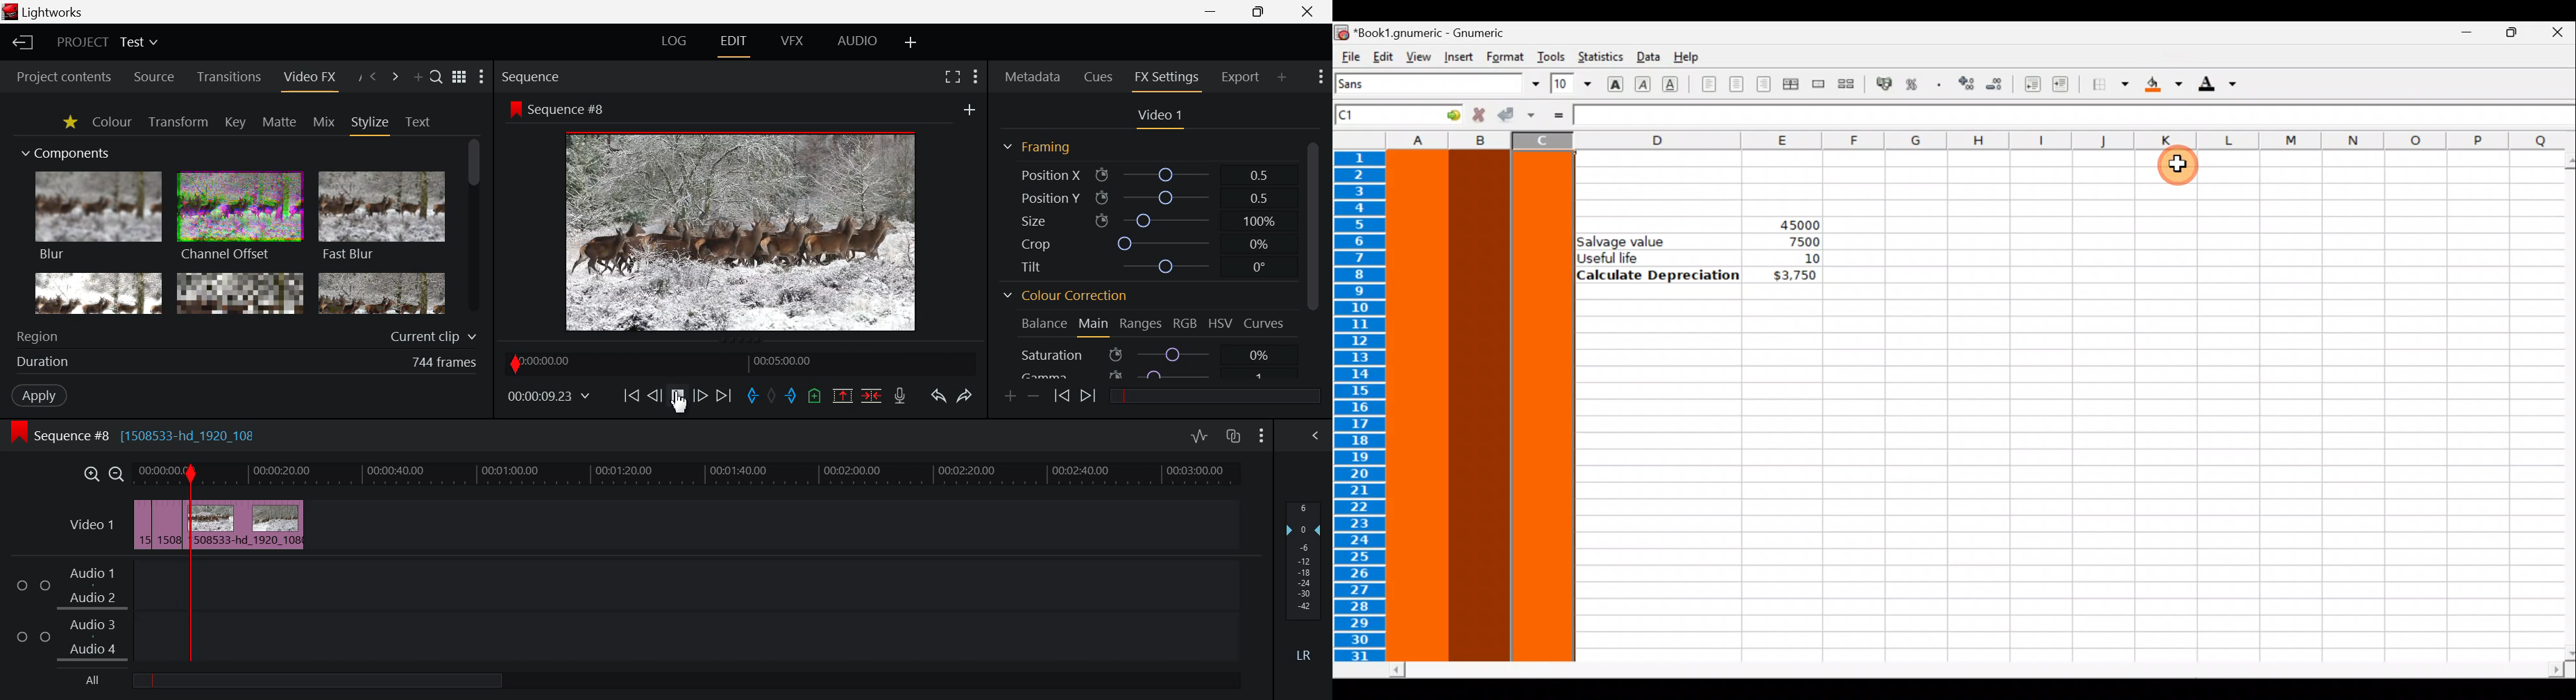  What do you see at coordinates (976, 79) in the screenshot?
I see `Show Settings` at bounding box center [976, 79].